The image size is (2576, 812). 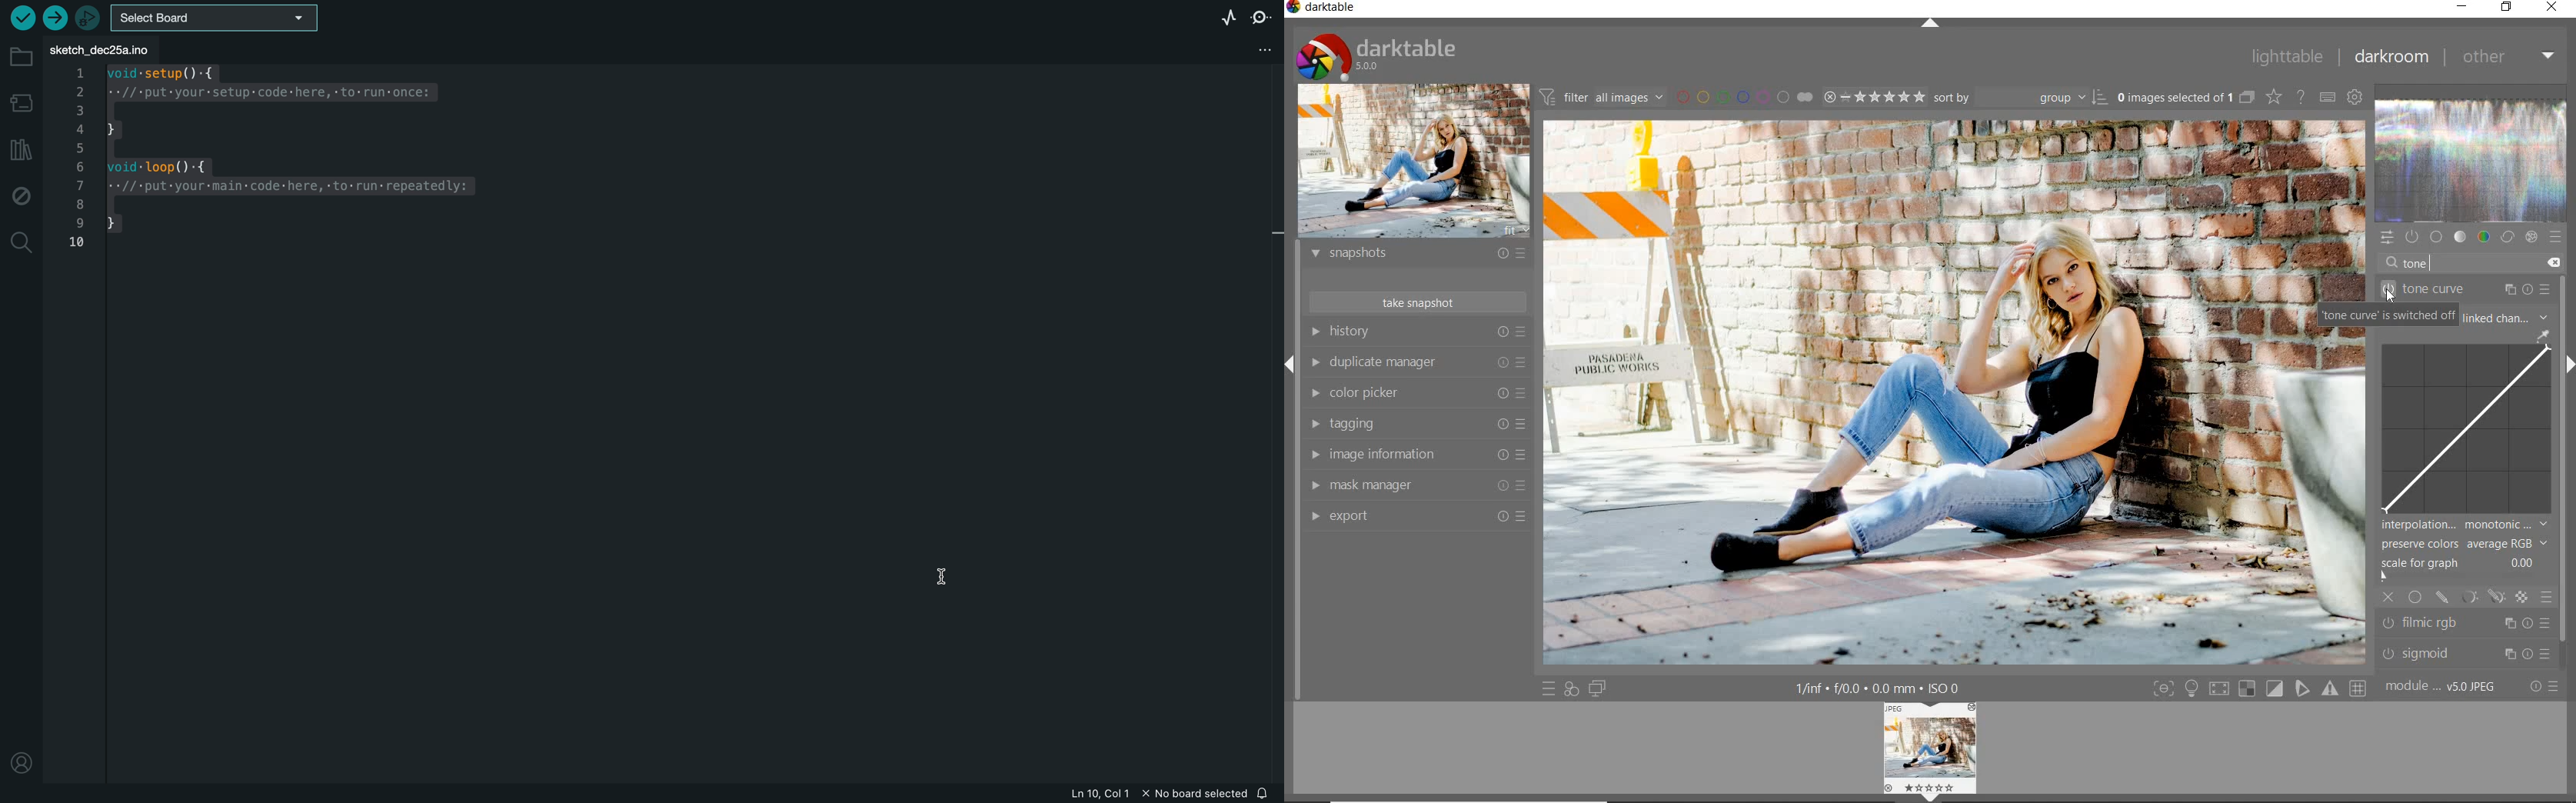 What do you see at coordinates (2466, 525) in the screenshot?
I see `interpolation` at bounding box center [2466, 525].